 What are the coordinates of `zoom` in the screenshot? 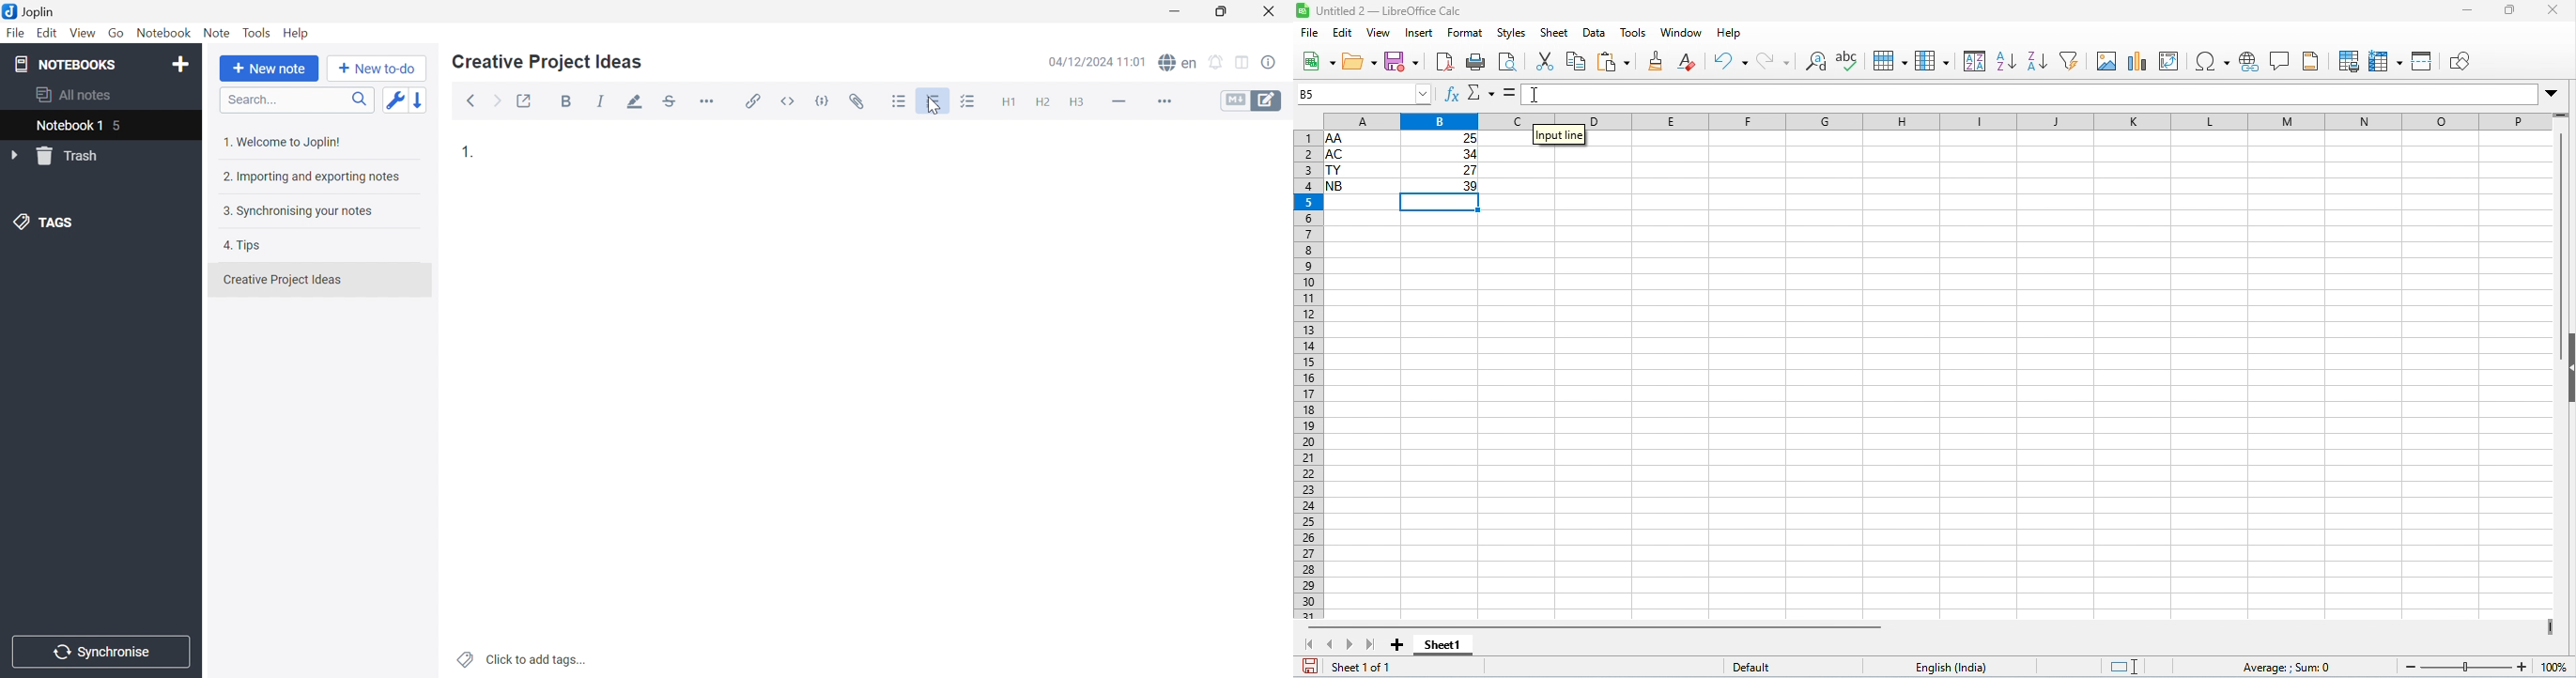 It's located at (2480, 666).